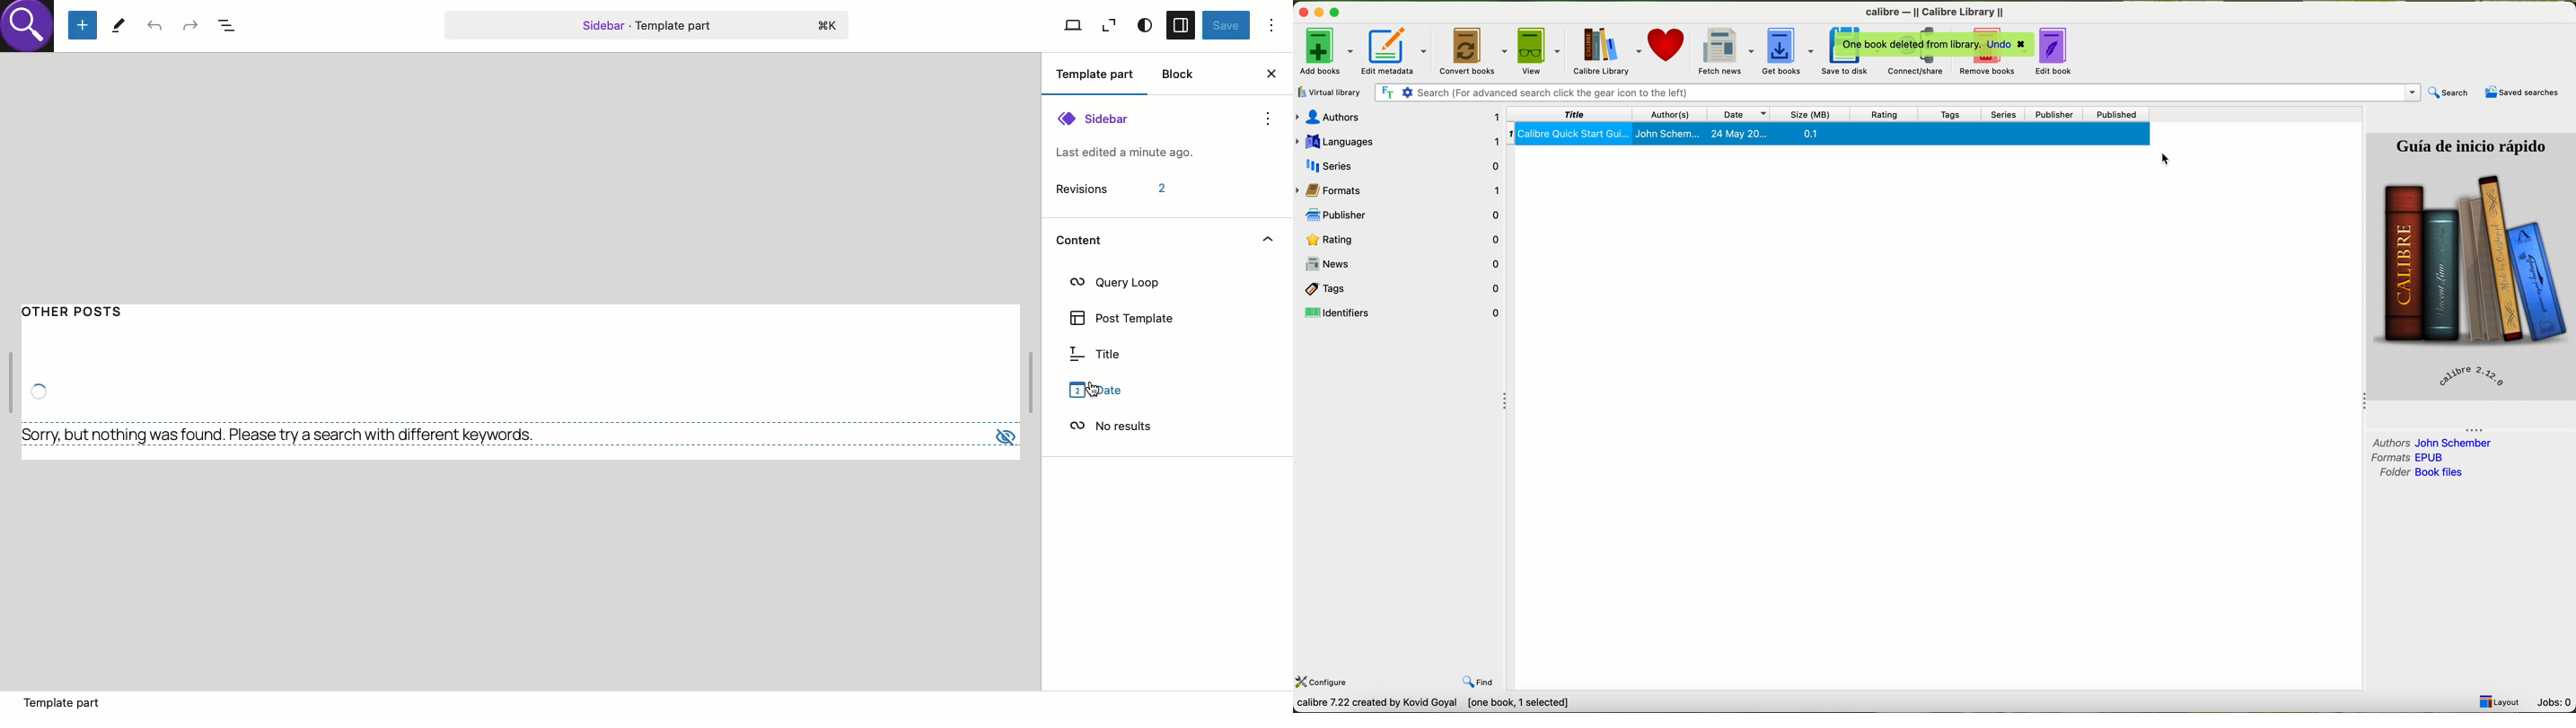 The height and width of the screenshot is (728, 2576). What do you see at coordinates (2009, 45) in the screenshot?
I see `undo` at bounding box center [2009, 45].